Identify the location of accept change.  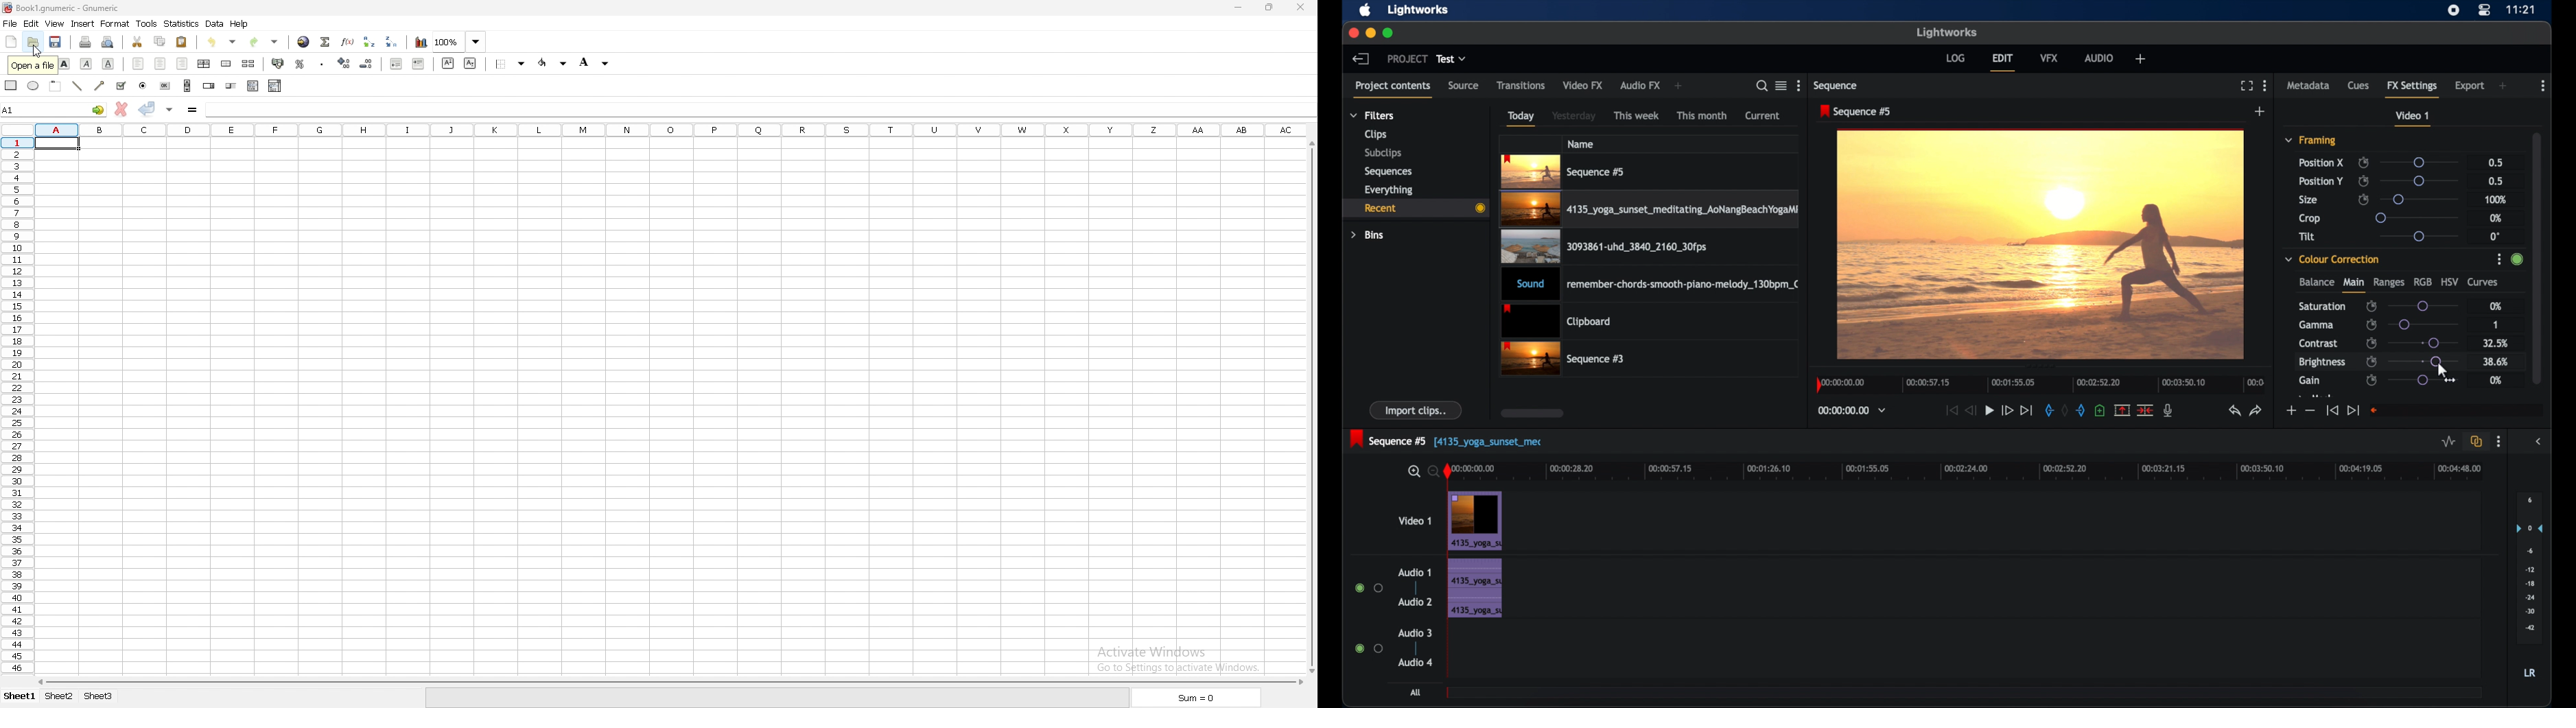
(147, 108).